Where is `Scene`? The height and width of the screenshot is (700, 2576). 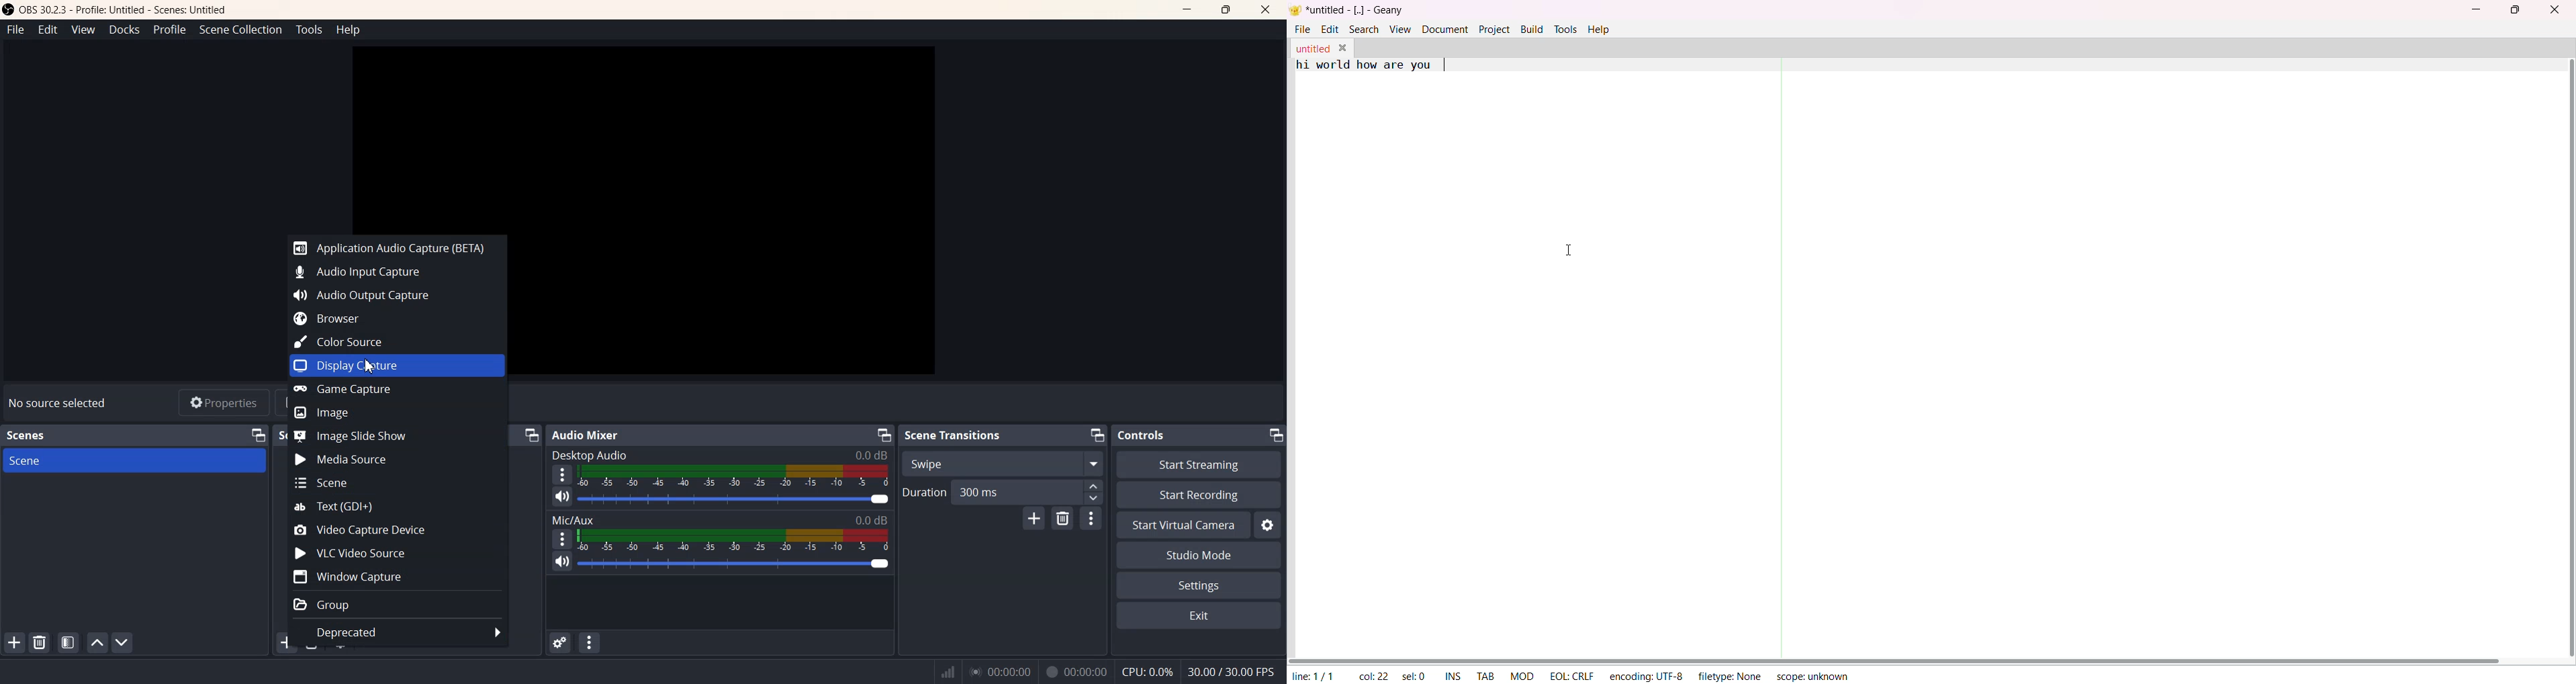 Scene is located at coordinates (135, 460).